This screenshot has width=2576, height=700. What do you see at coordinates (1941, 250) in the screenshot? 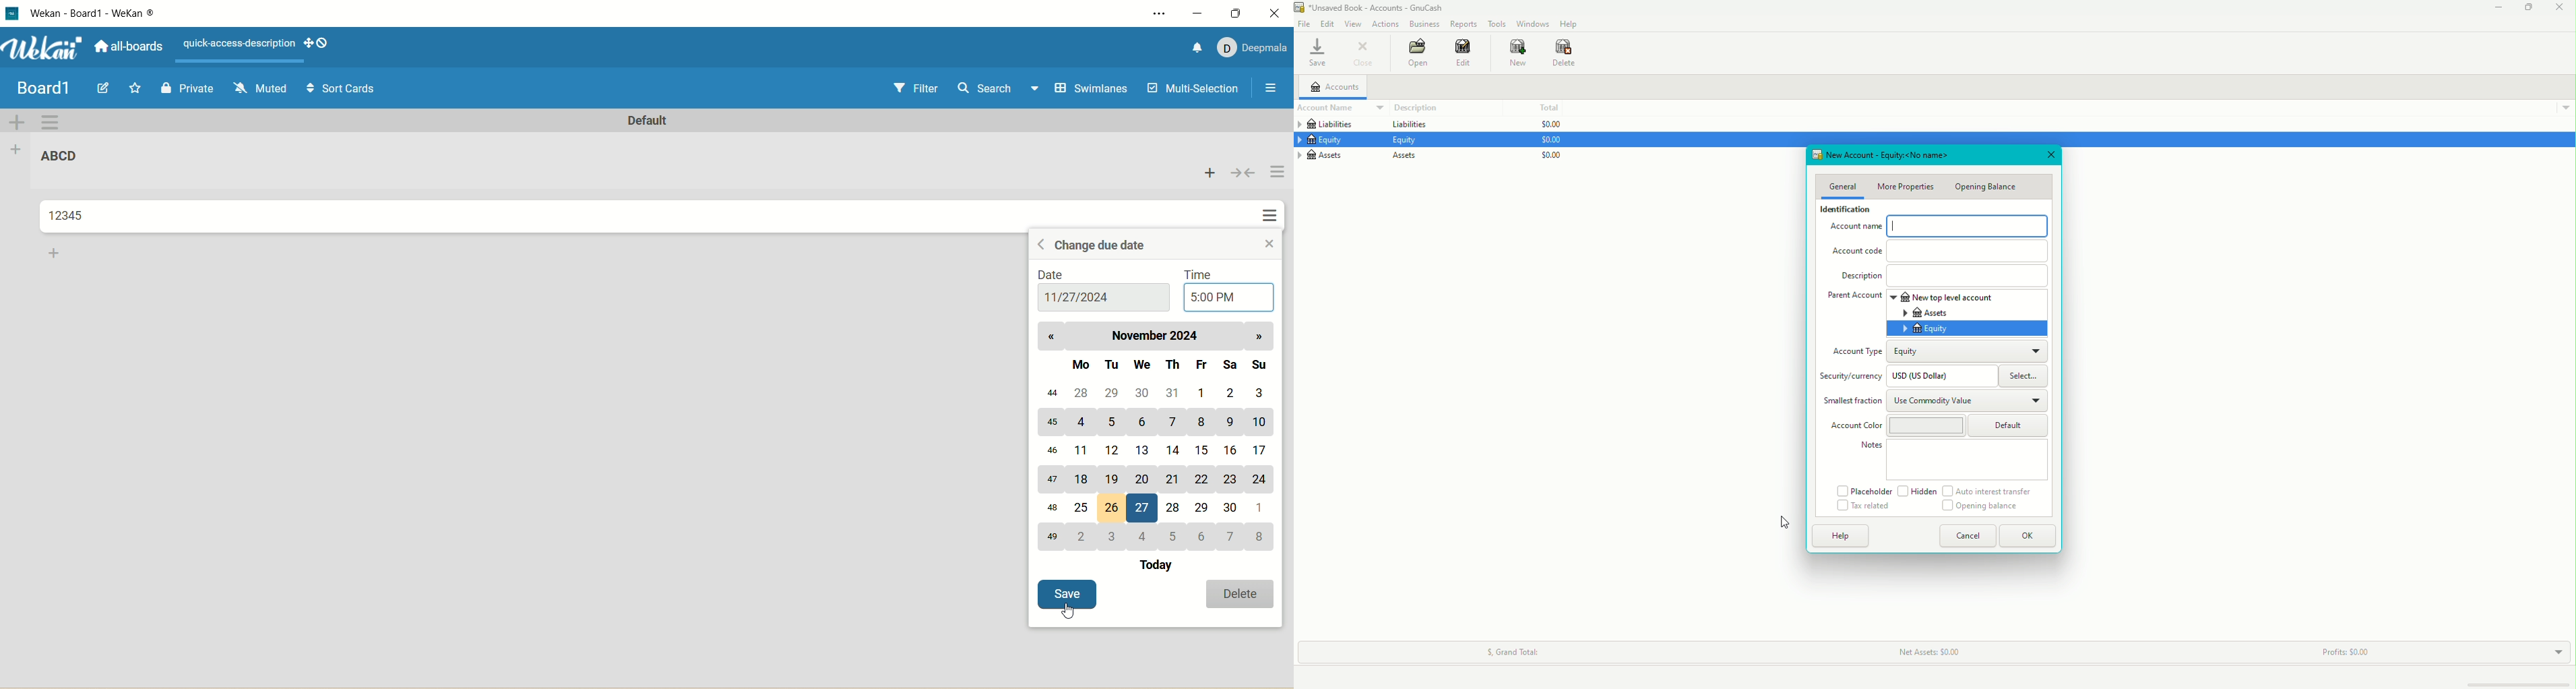
I see `Account Code` at bounding box center [1941, 250].